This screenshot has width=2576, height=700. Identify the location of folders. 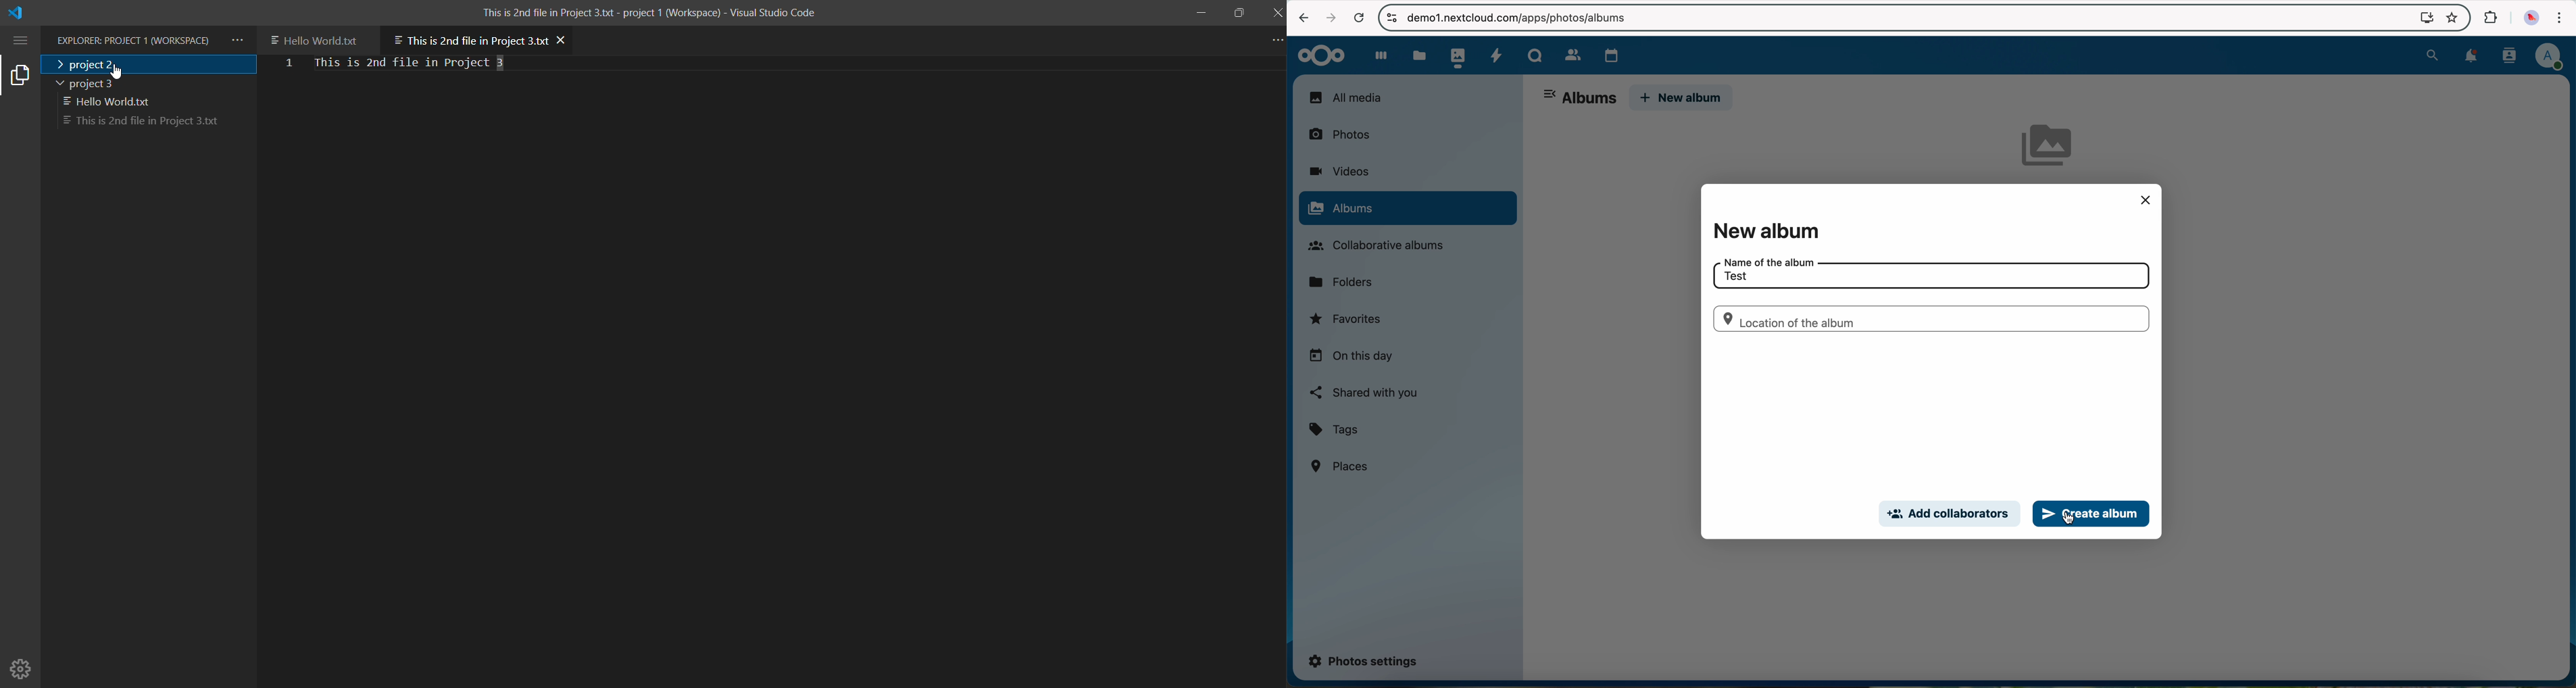
(1345, 281).